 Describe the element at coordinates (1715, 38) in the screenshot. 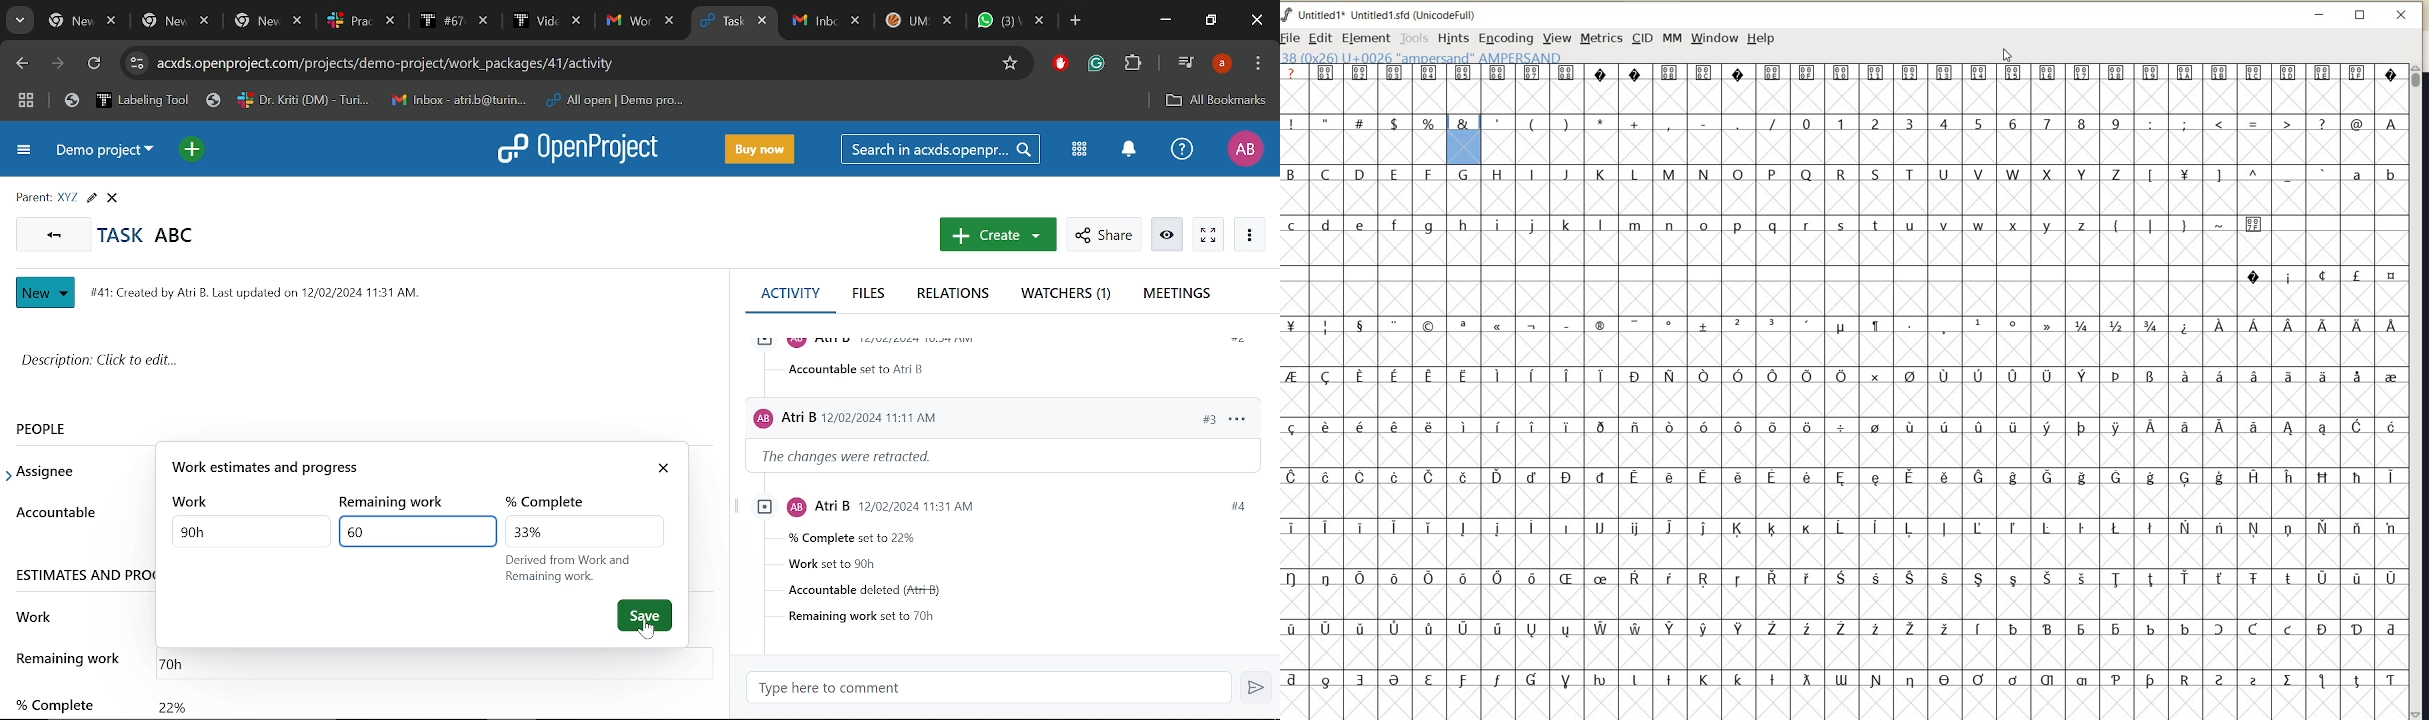

I see `WINDOW` at that location.